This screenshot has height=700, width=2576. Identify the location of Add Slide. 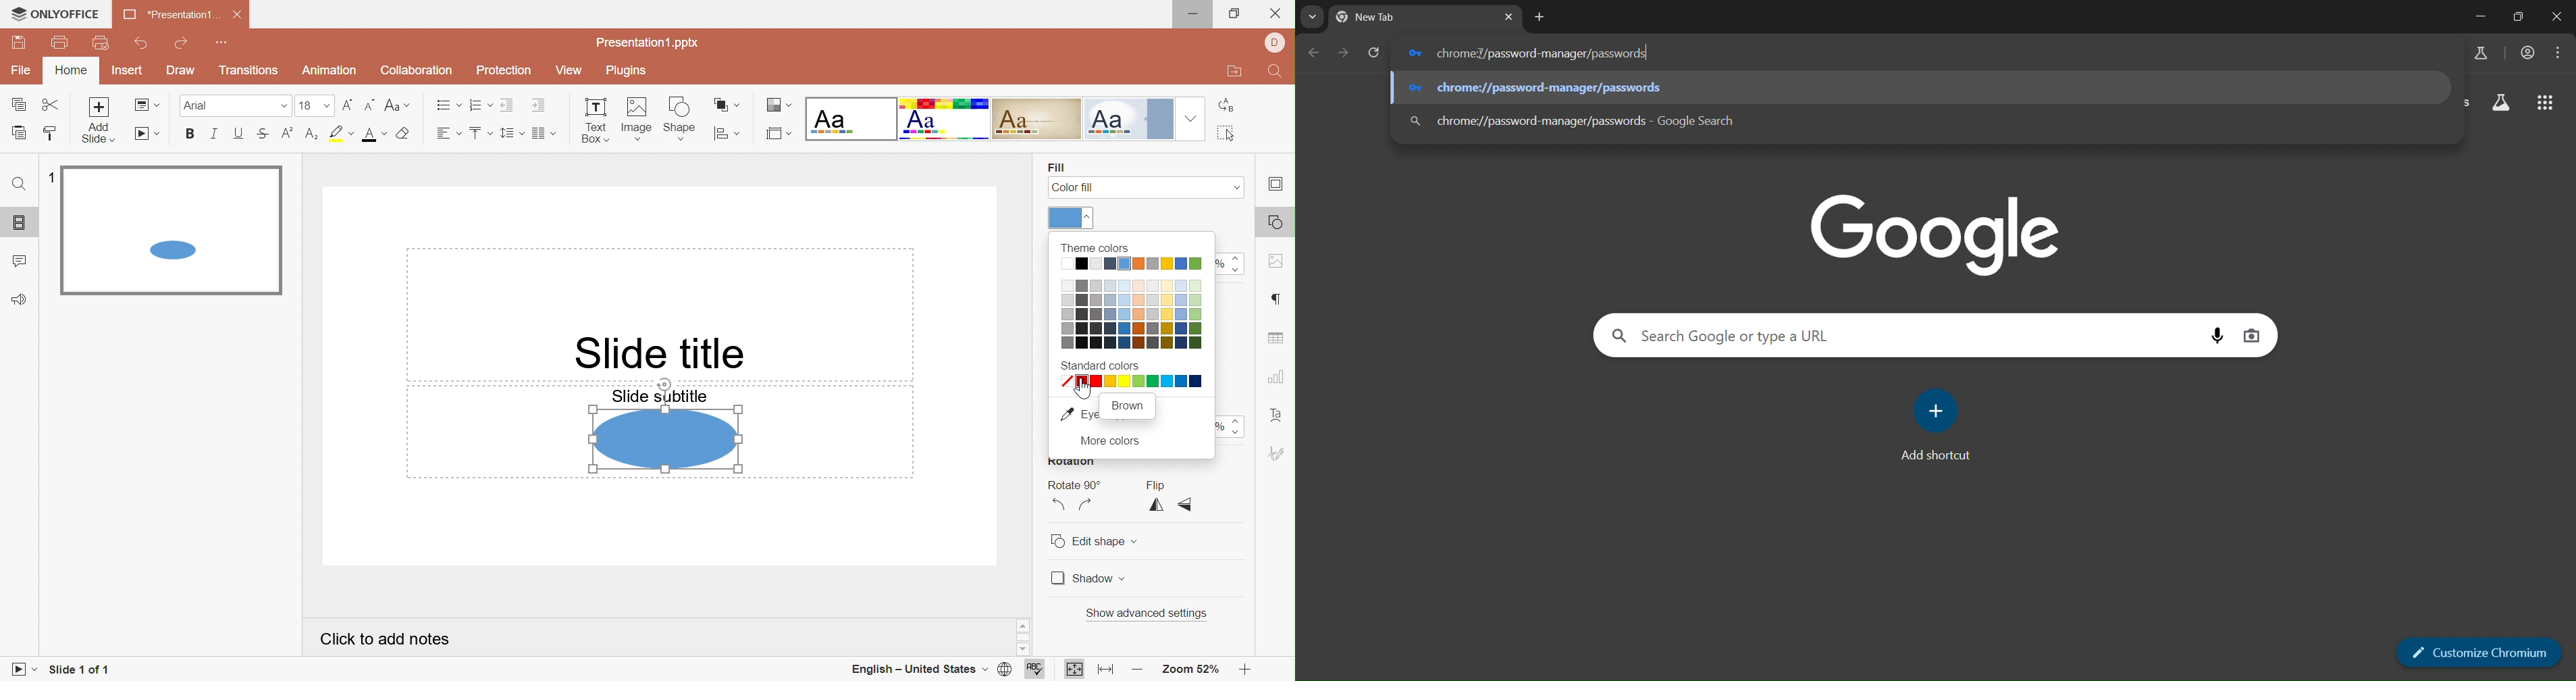
(101, 119).